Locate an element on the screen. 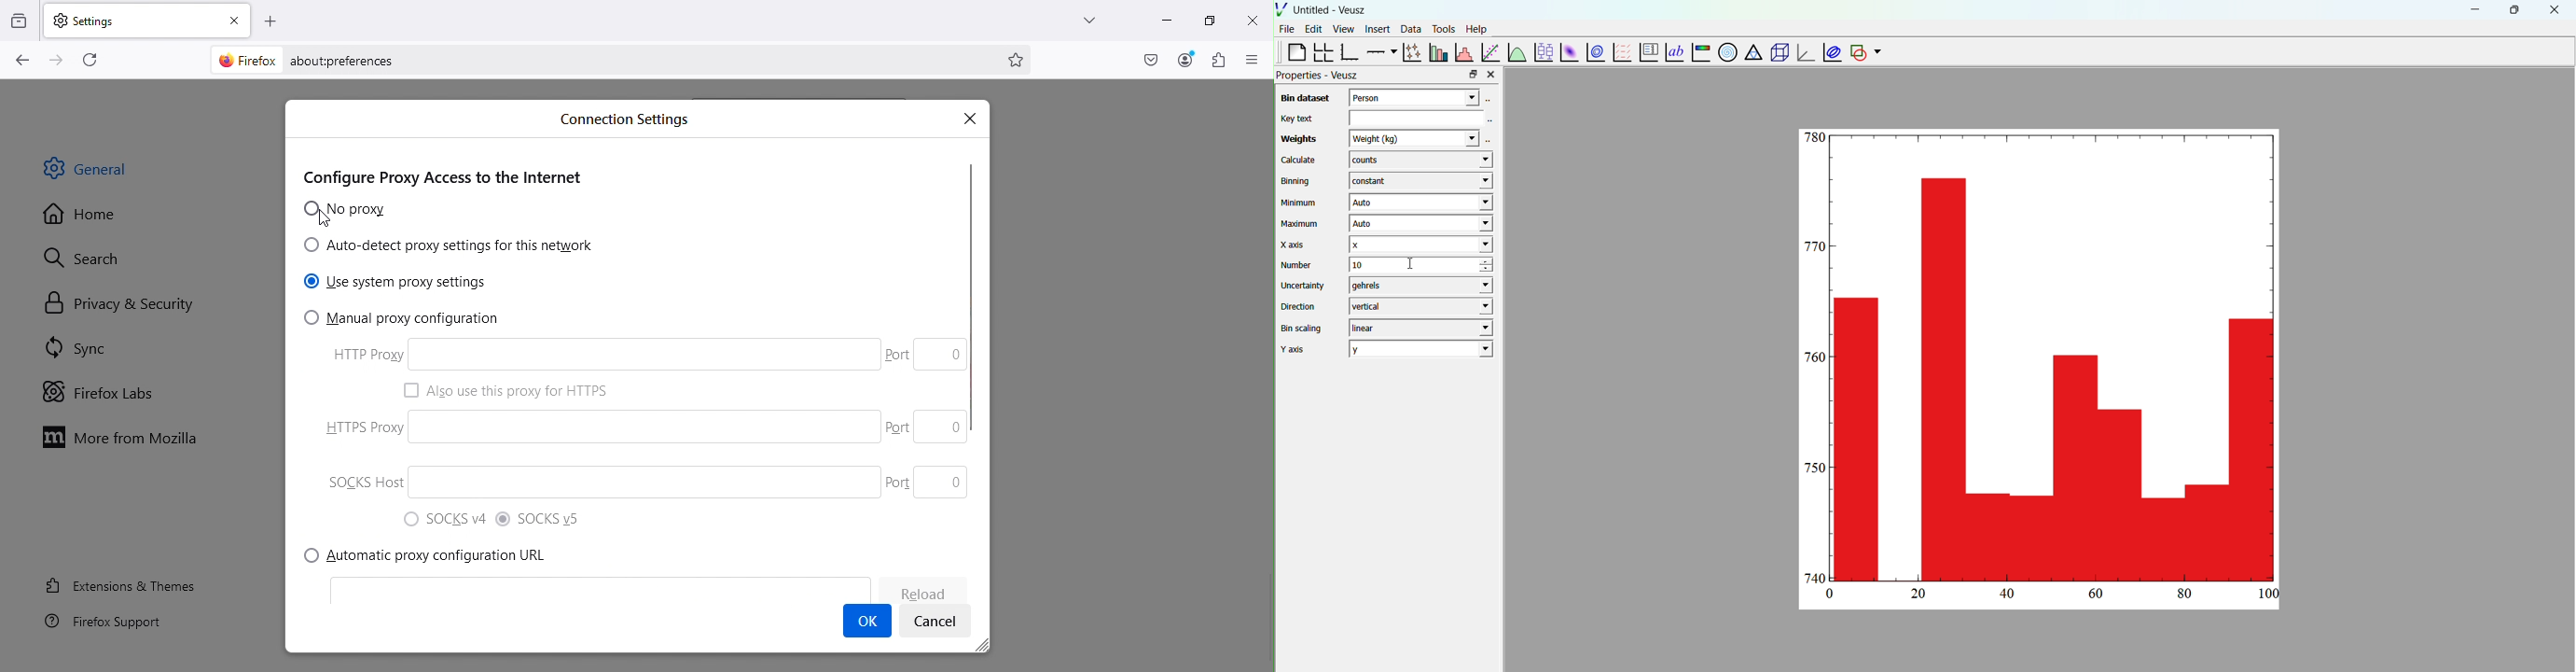  text label is located at coordinates (1673, 51).